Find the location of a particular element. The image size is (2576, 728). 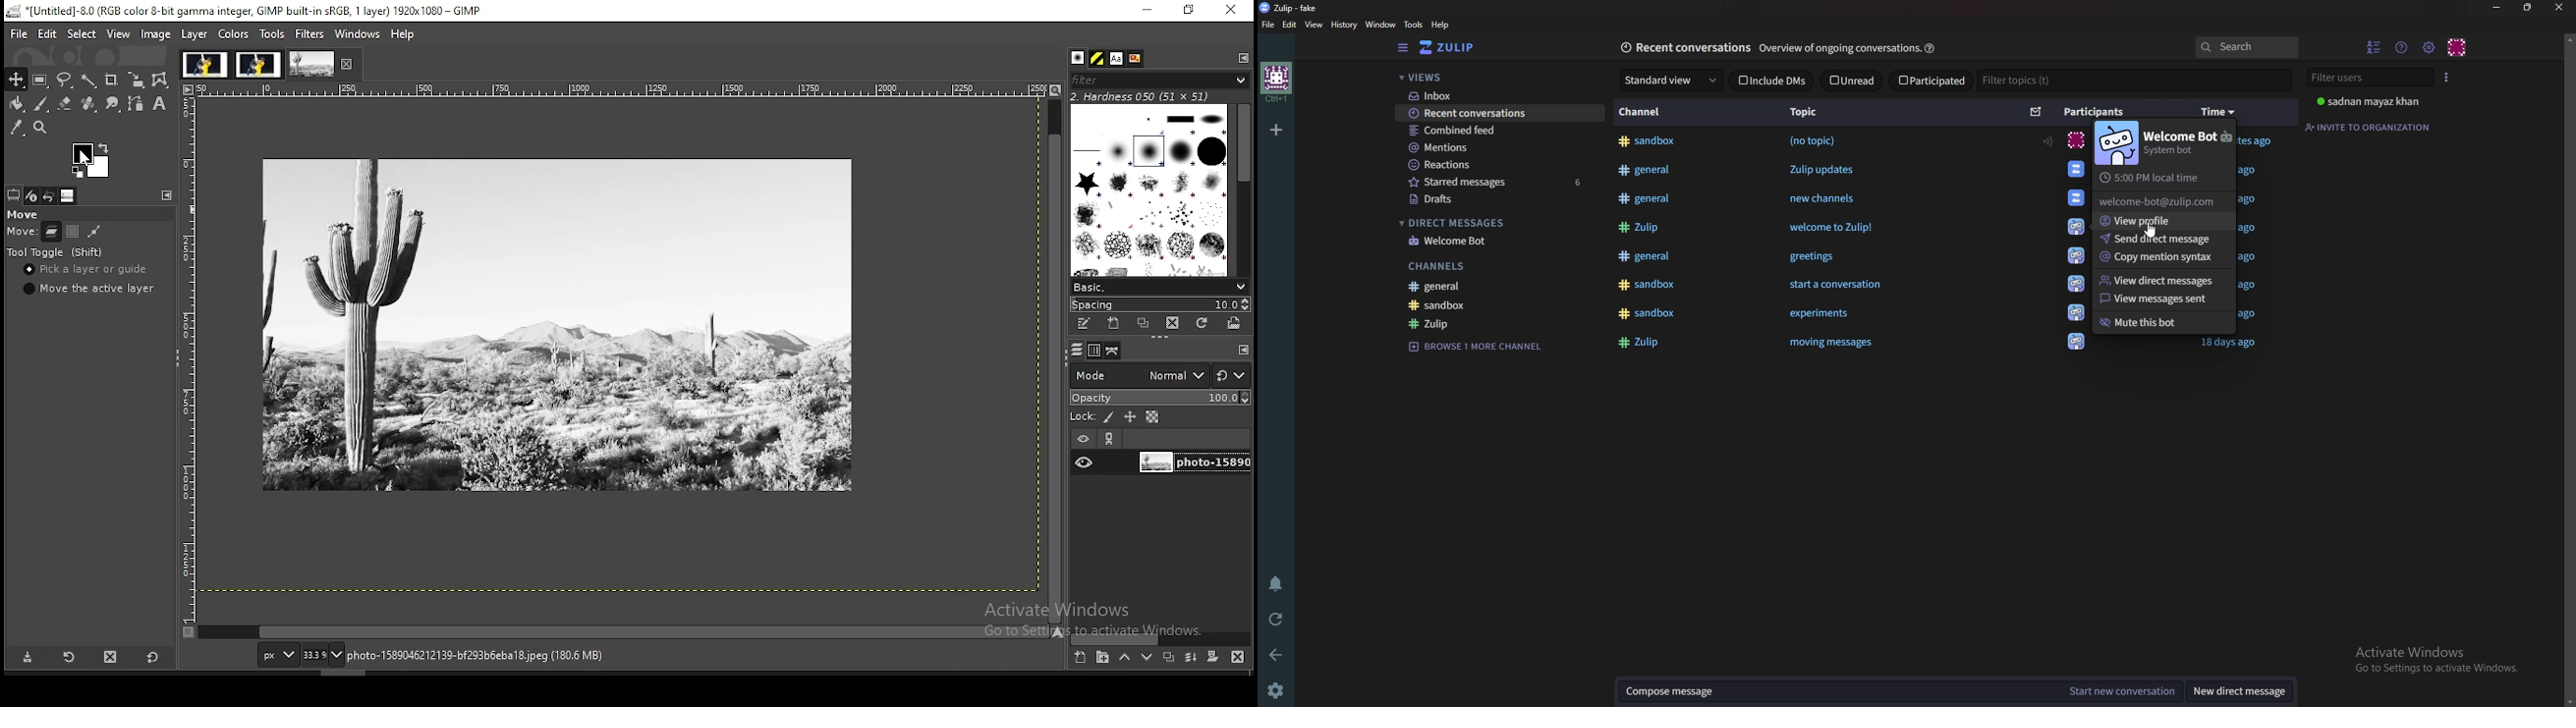

Standard view is located at coordinates (1671, 80).